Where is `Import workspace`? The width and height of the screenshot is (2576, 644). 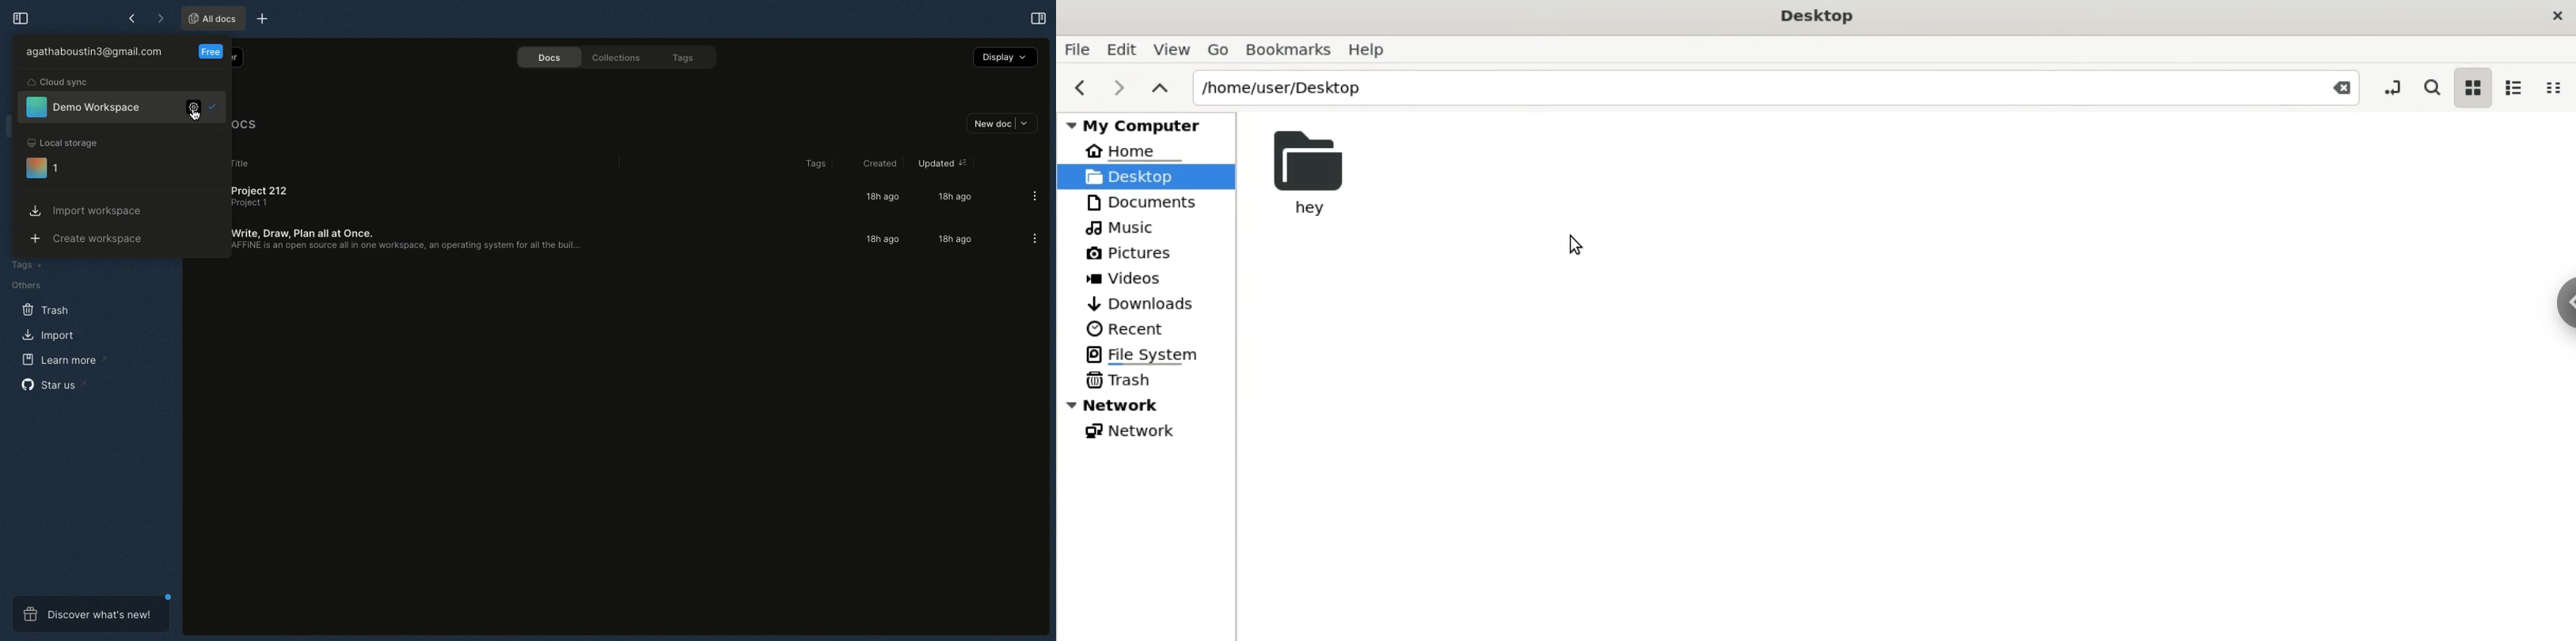
Import workspace is located at coordinates (90, 211).